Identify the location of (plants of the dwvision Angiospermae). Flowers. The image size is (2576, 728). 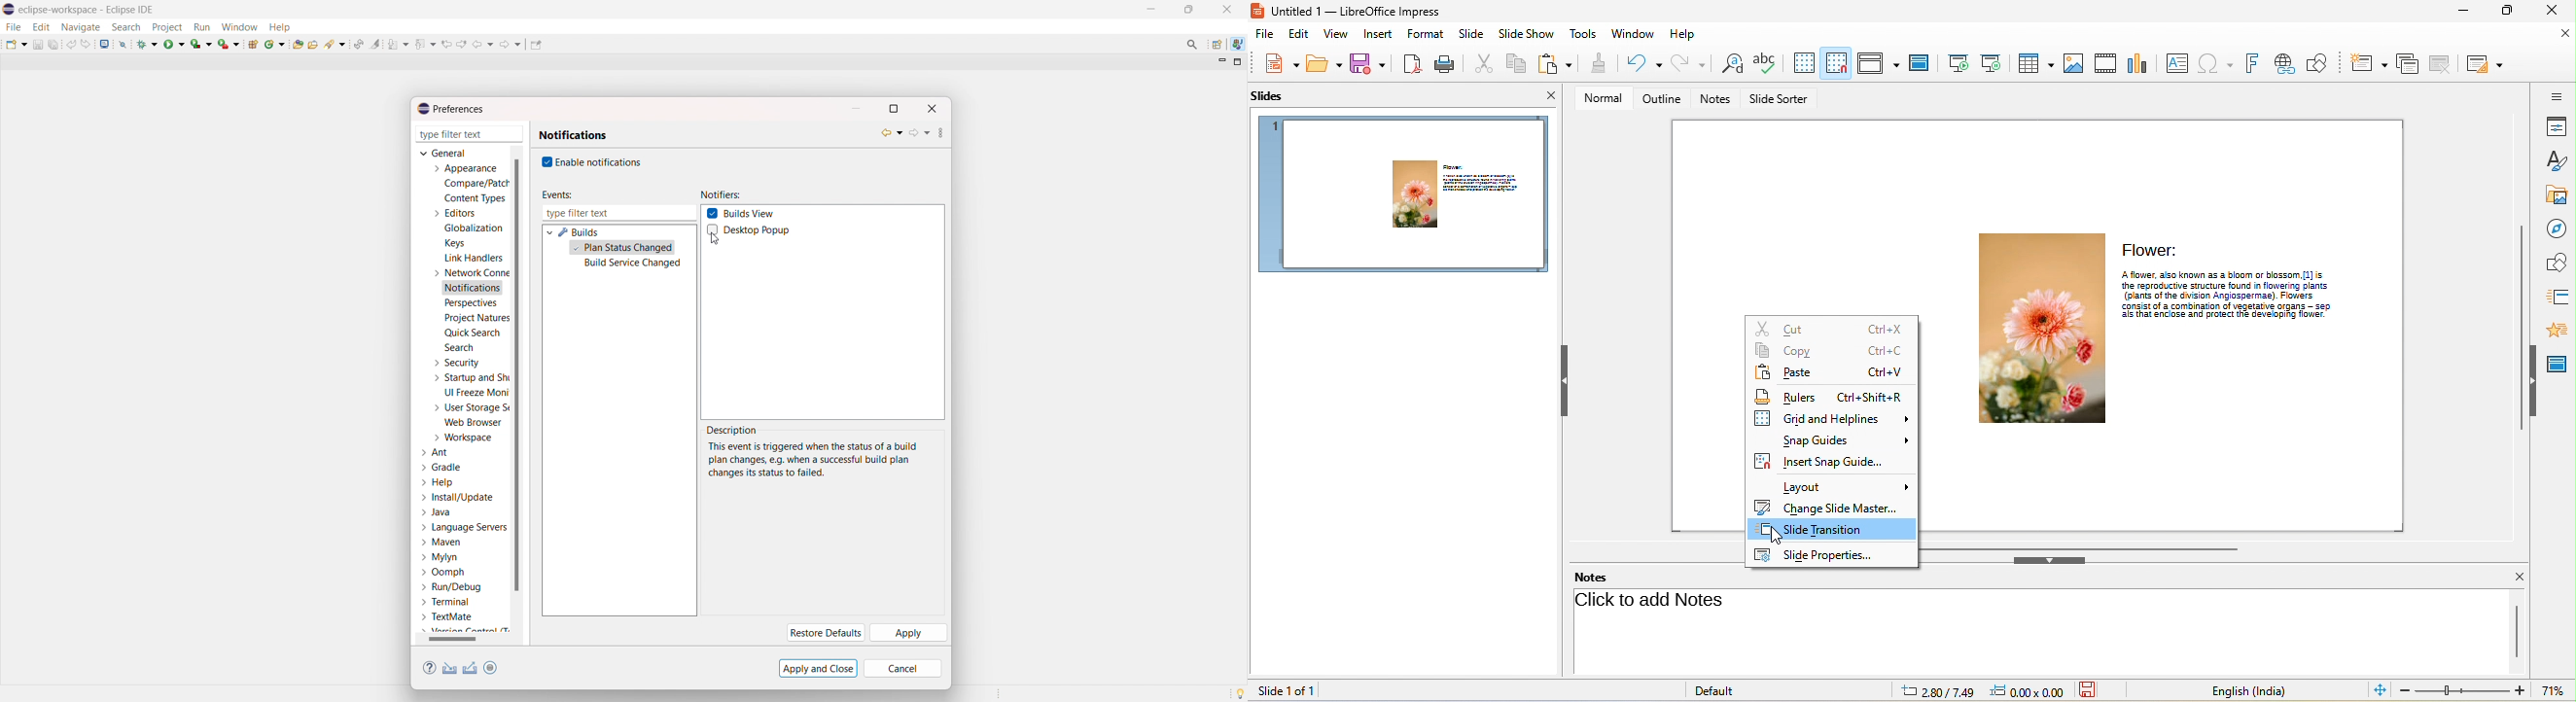
(2217, 296).